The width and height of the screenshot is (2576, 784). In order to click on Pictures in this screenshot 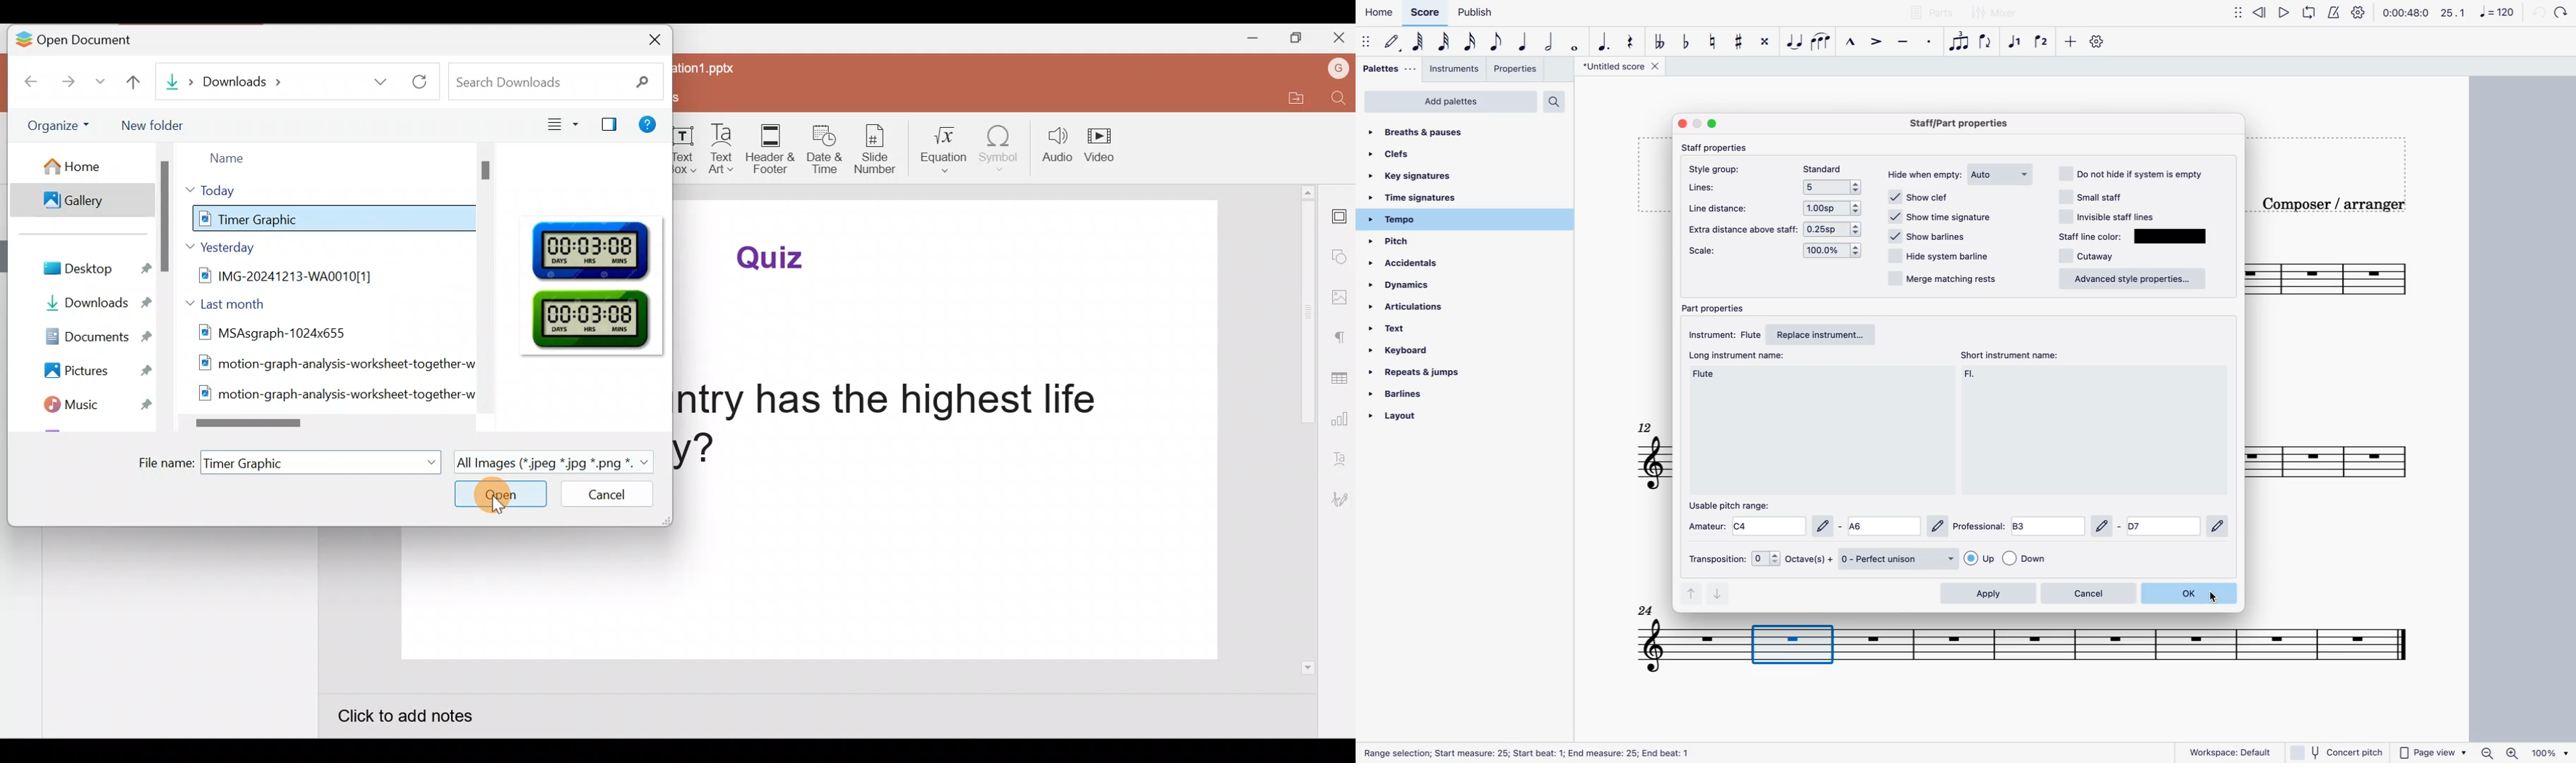, I will do `click(88, 367)`.